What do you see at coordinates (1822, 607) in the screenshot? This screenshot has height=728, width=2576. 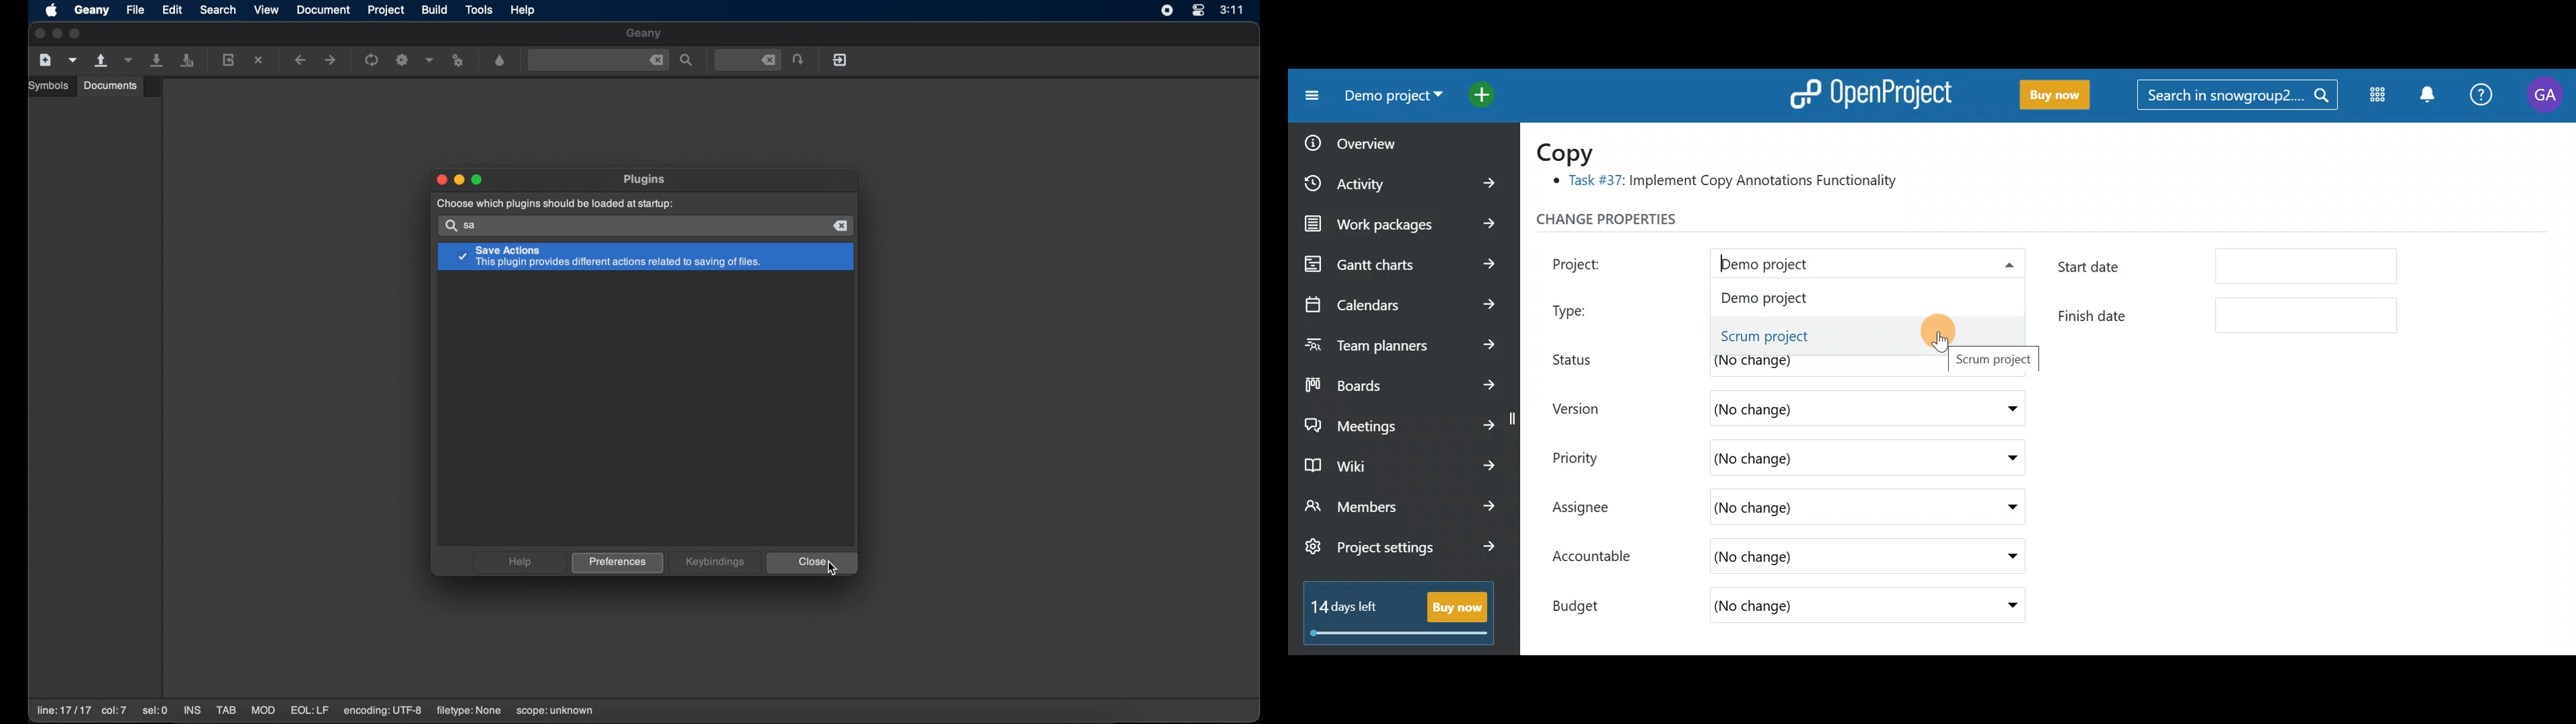 I see `(No change)` at bounding box center [1822, 607].